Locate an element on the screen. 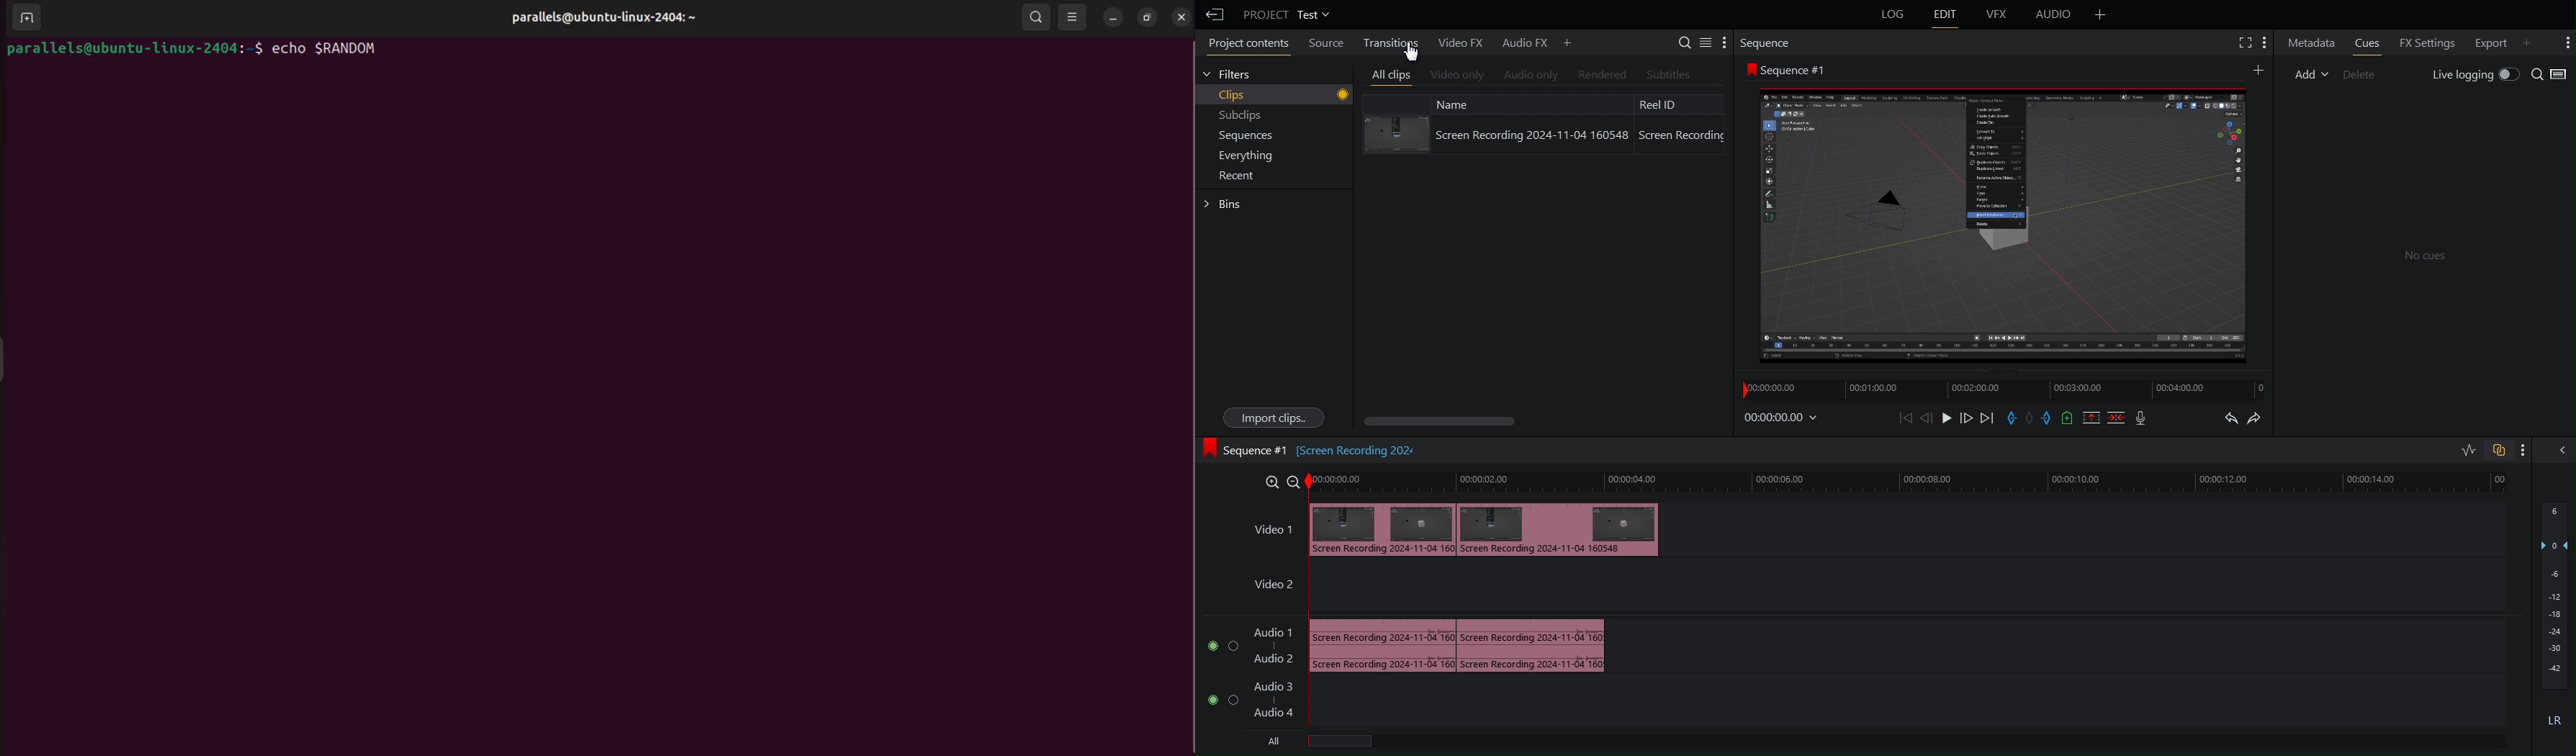  Fullscreen is located at coordinates (2243, 41).